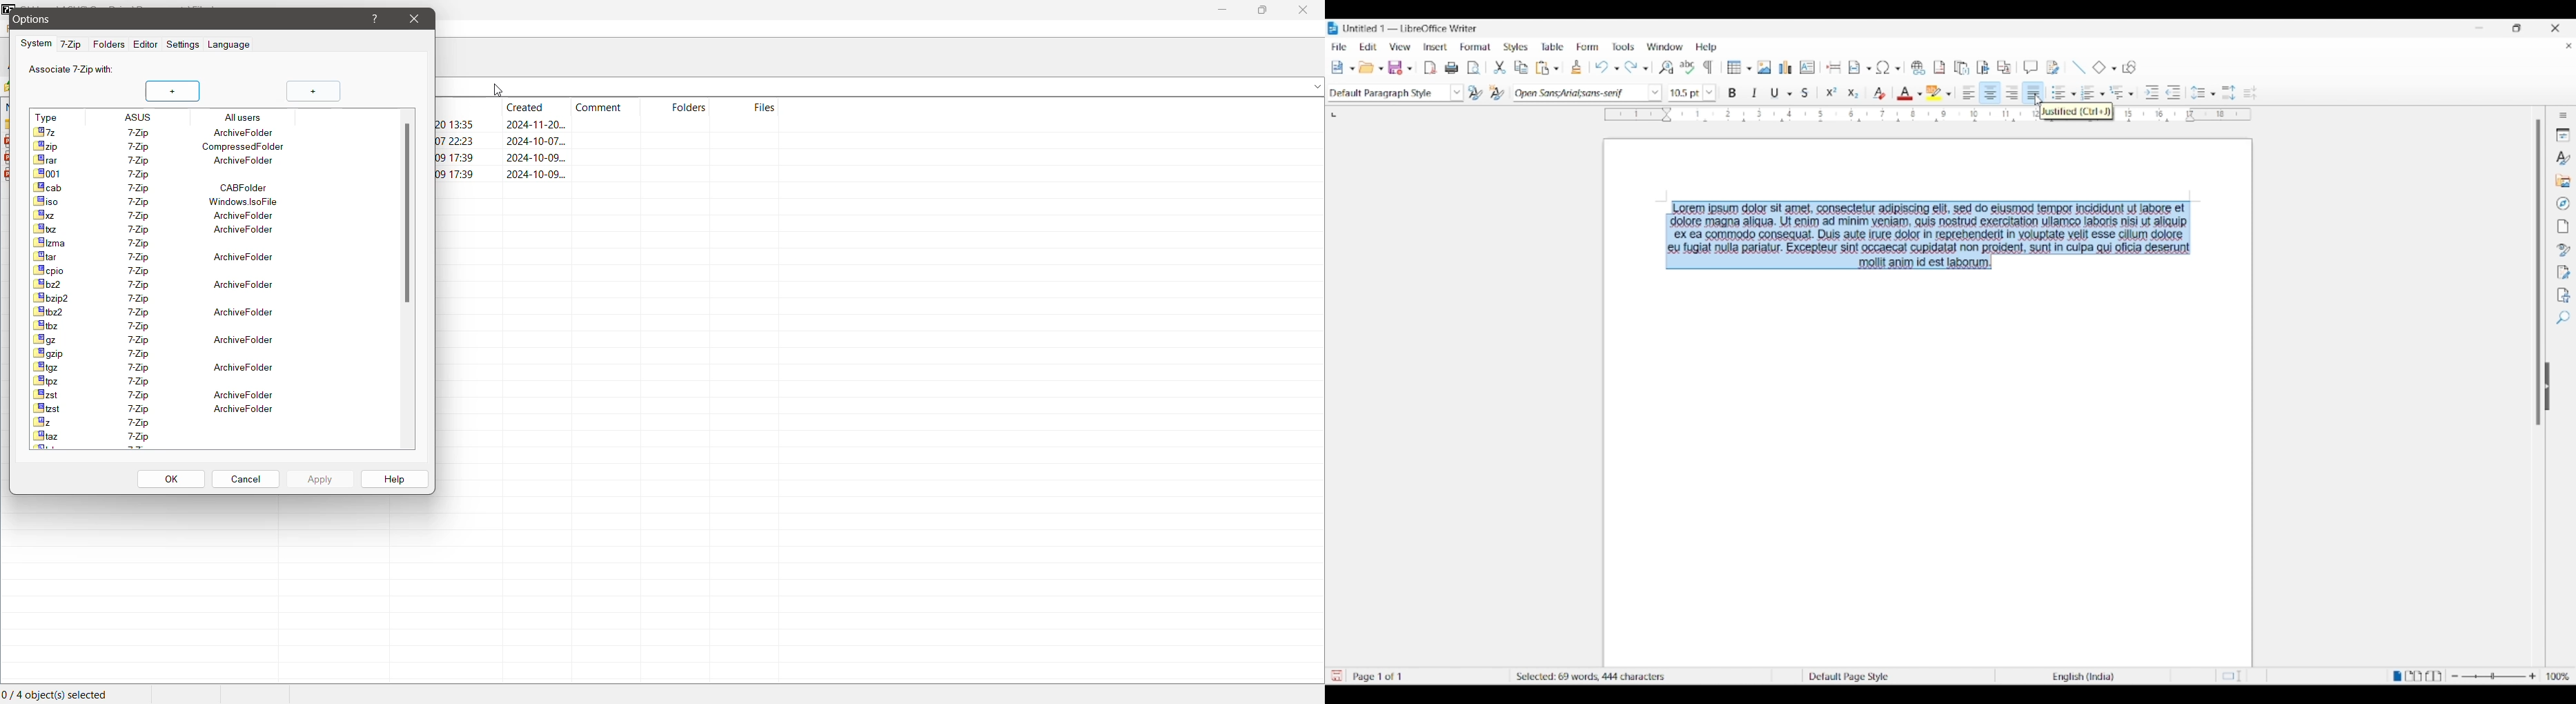 The image size is (2576, 728). I want to click on Outline format options, so click(2131, 94).